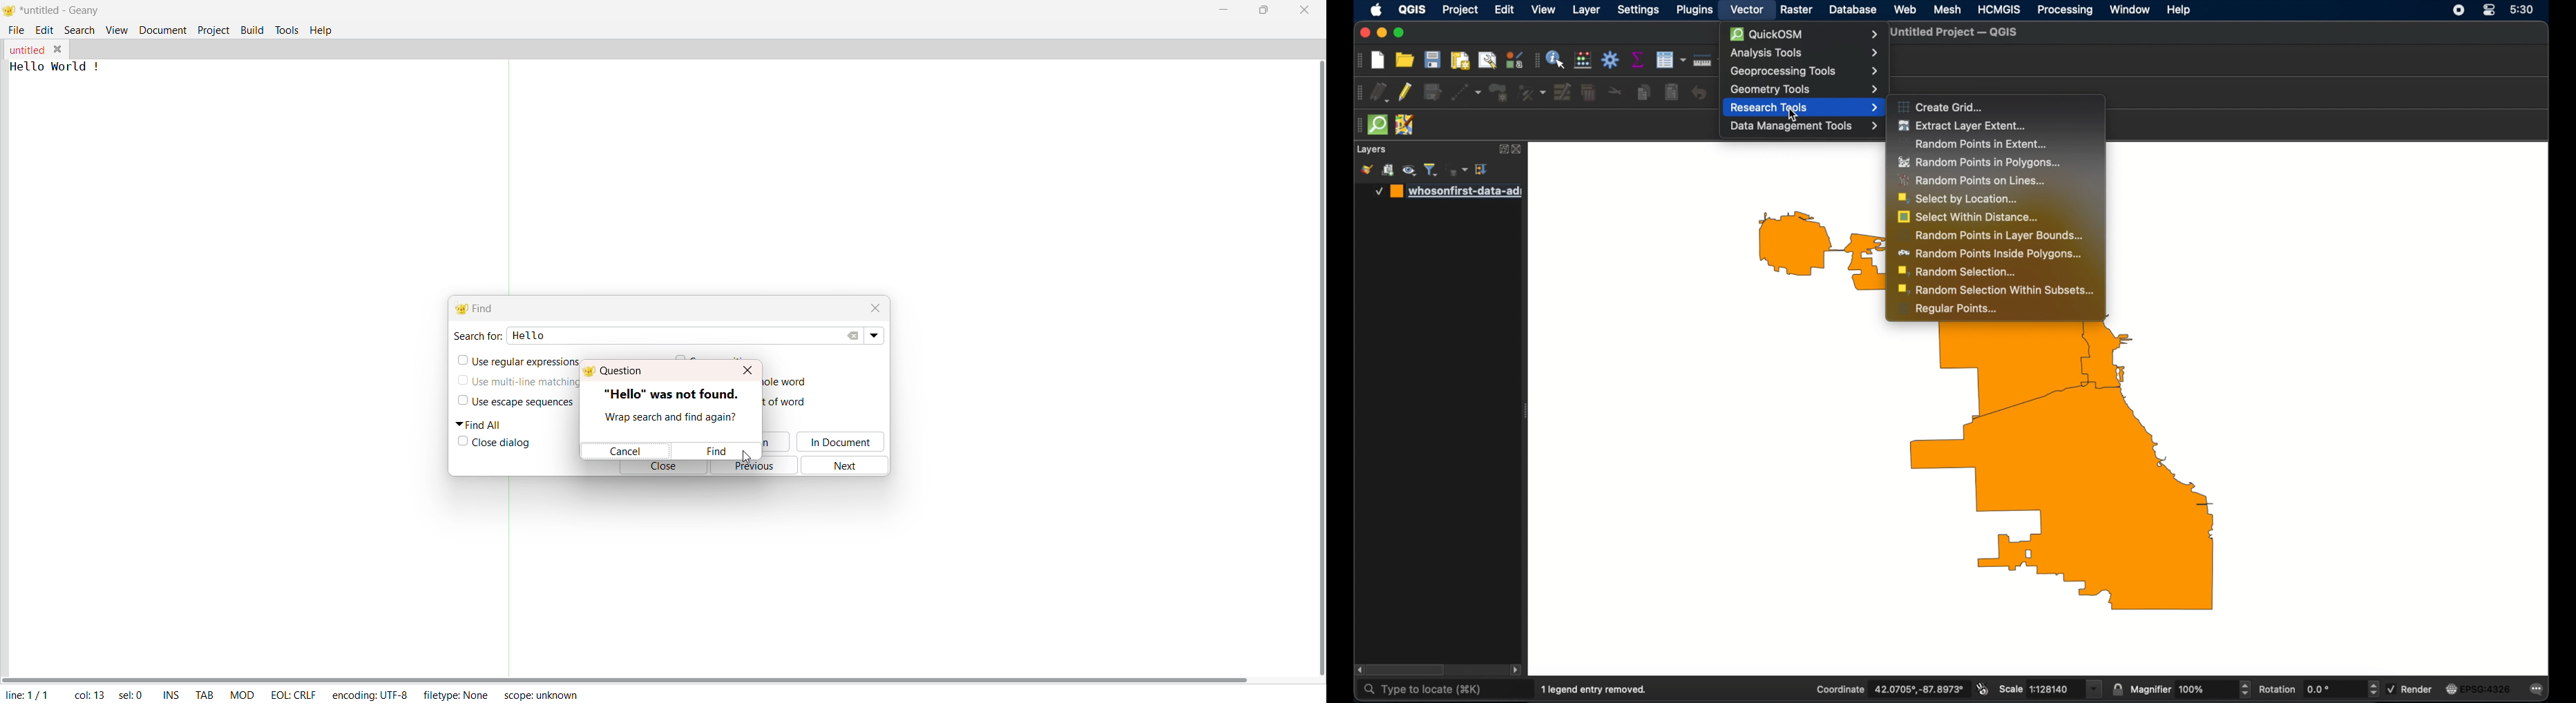 This screenshot has width=2576, height=728. Describe the element at coordinates (1377, 124) in the screenshot. I see `quick osm` at that location.